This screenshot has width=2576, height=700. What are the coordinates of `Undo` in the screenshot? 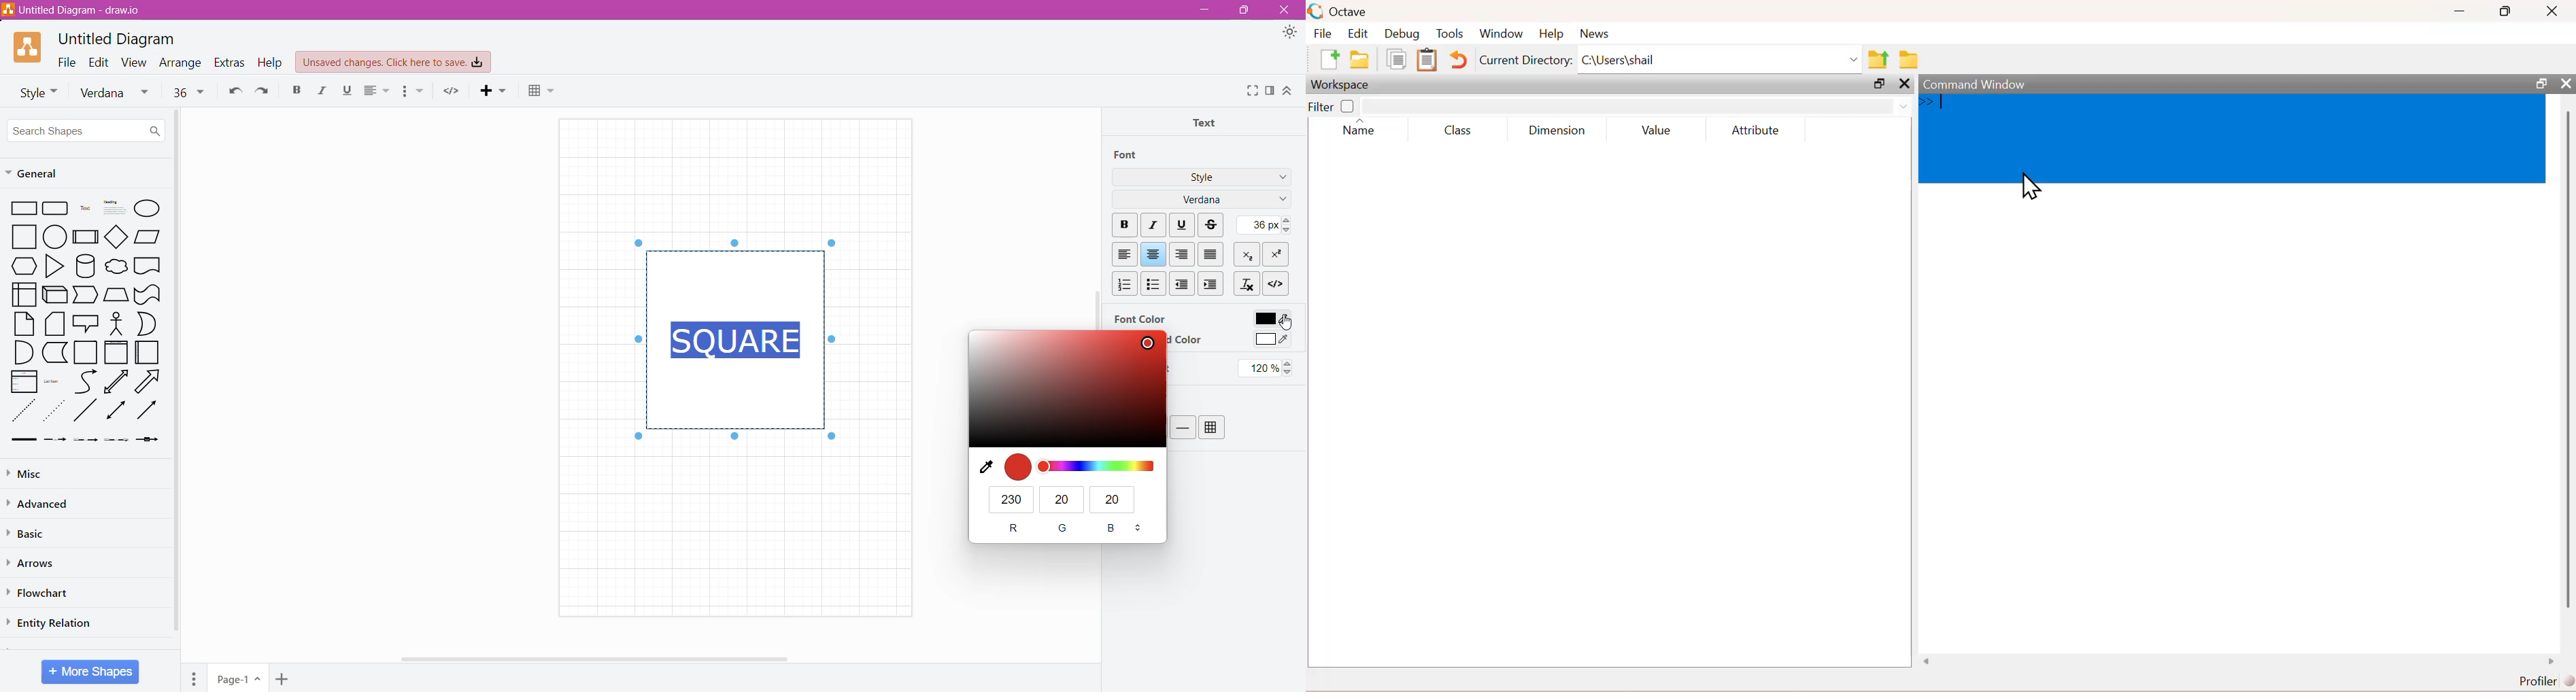 It's located at (233, 90).